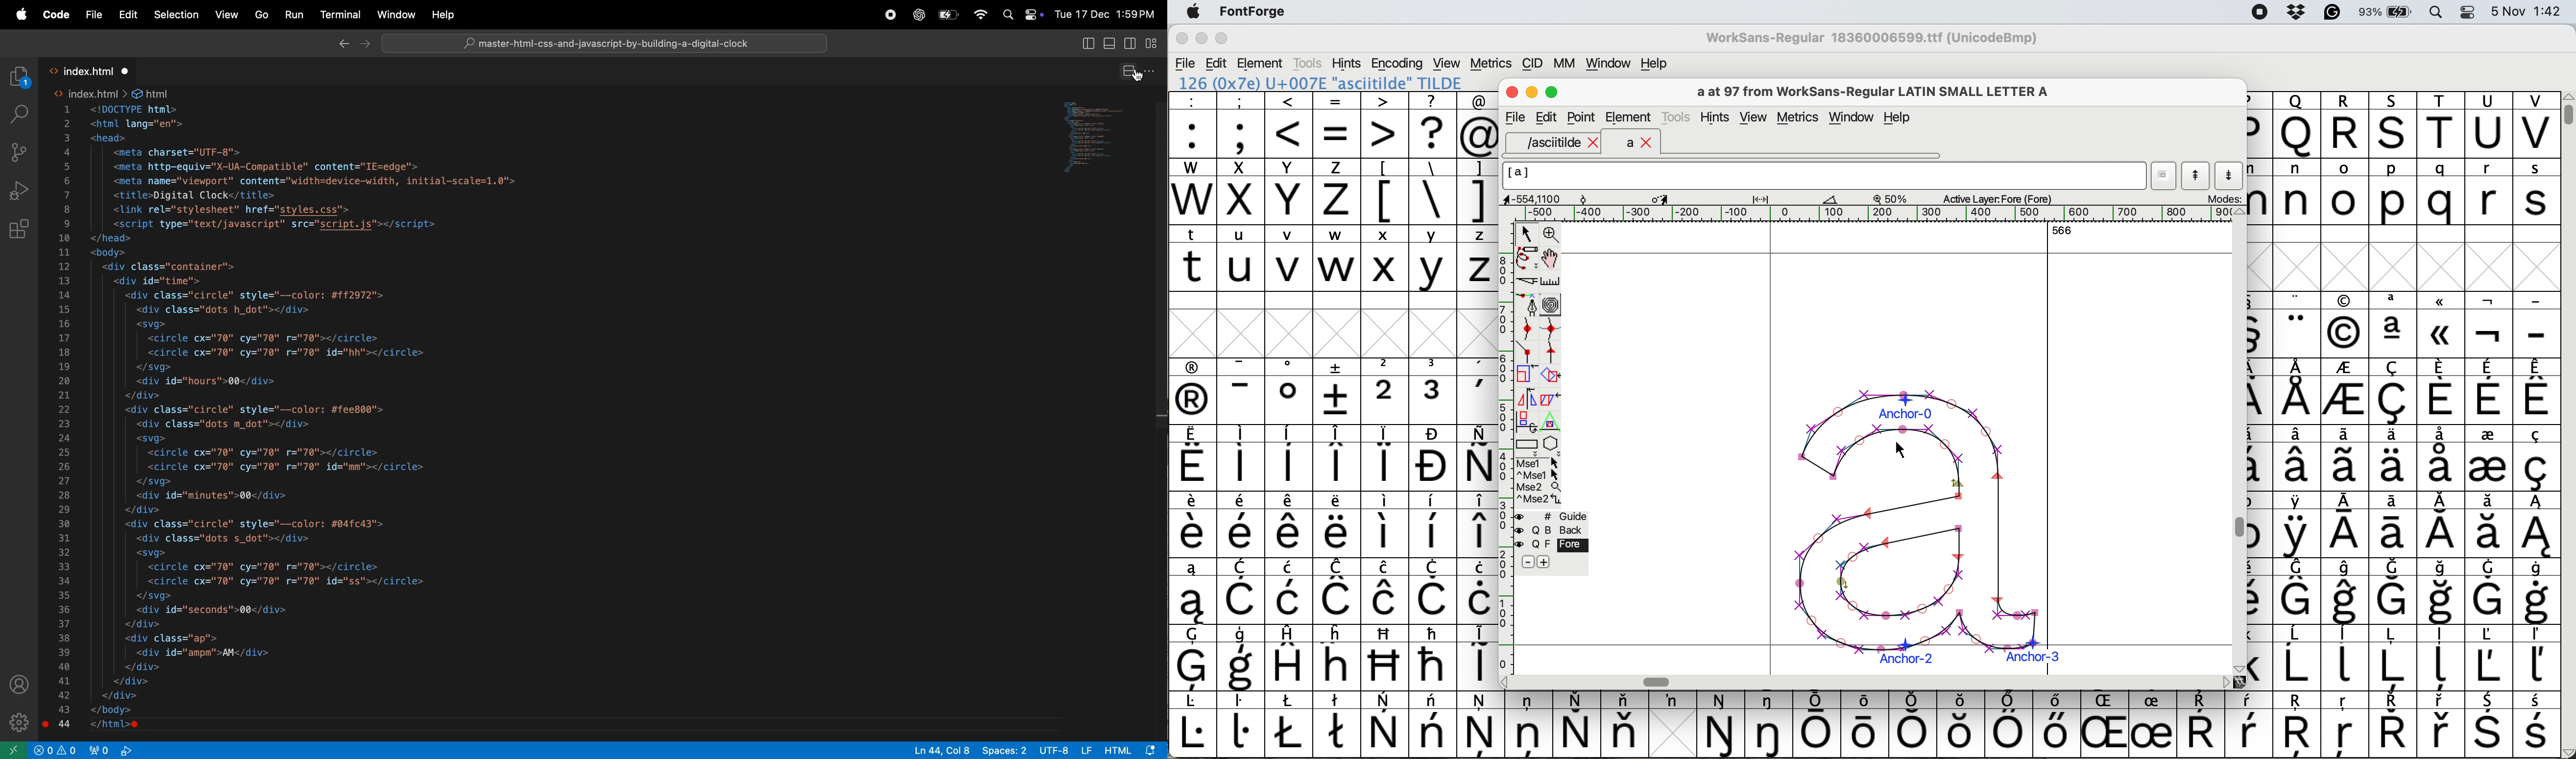  What do you see at coordinates (1181, 40) in the screenshot?
I see `close` at bounding box center [1181, 40].